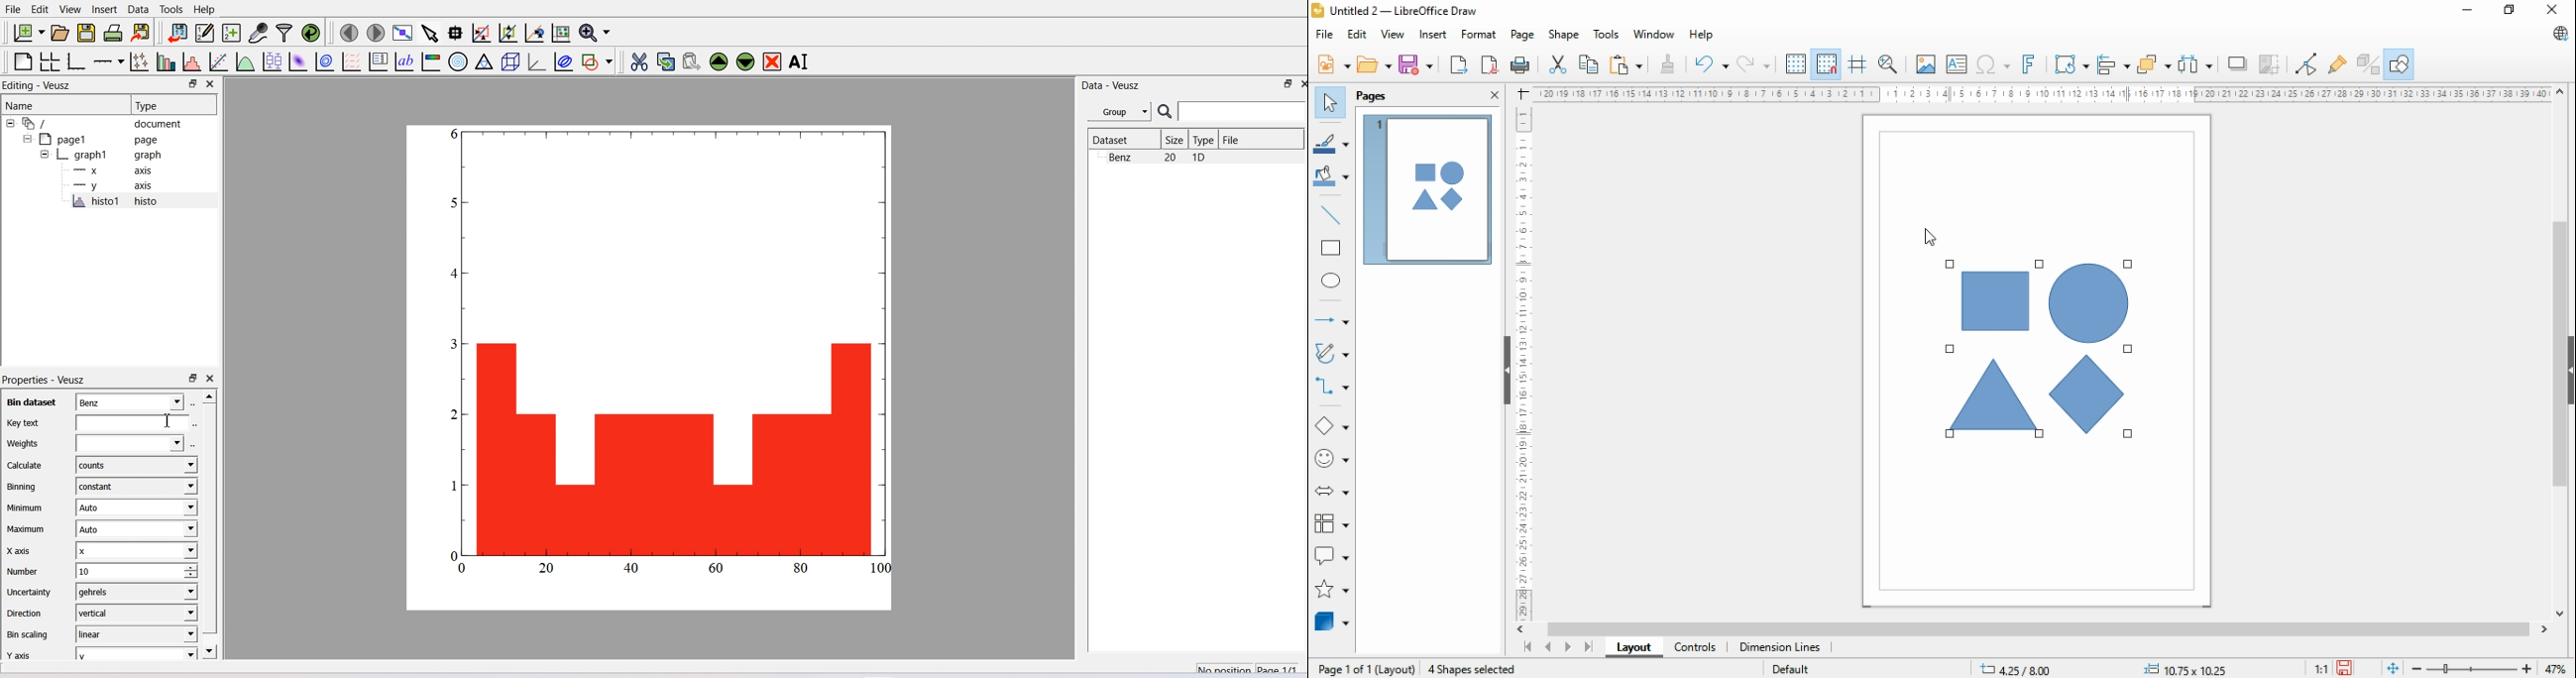 The width and height of the screenshot is (2576, 700). What do you see at coordinates (484, 62) in the screenshot?
I see `Ternary Graph` at bounding box center [484, 62].